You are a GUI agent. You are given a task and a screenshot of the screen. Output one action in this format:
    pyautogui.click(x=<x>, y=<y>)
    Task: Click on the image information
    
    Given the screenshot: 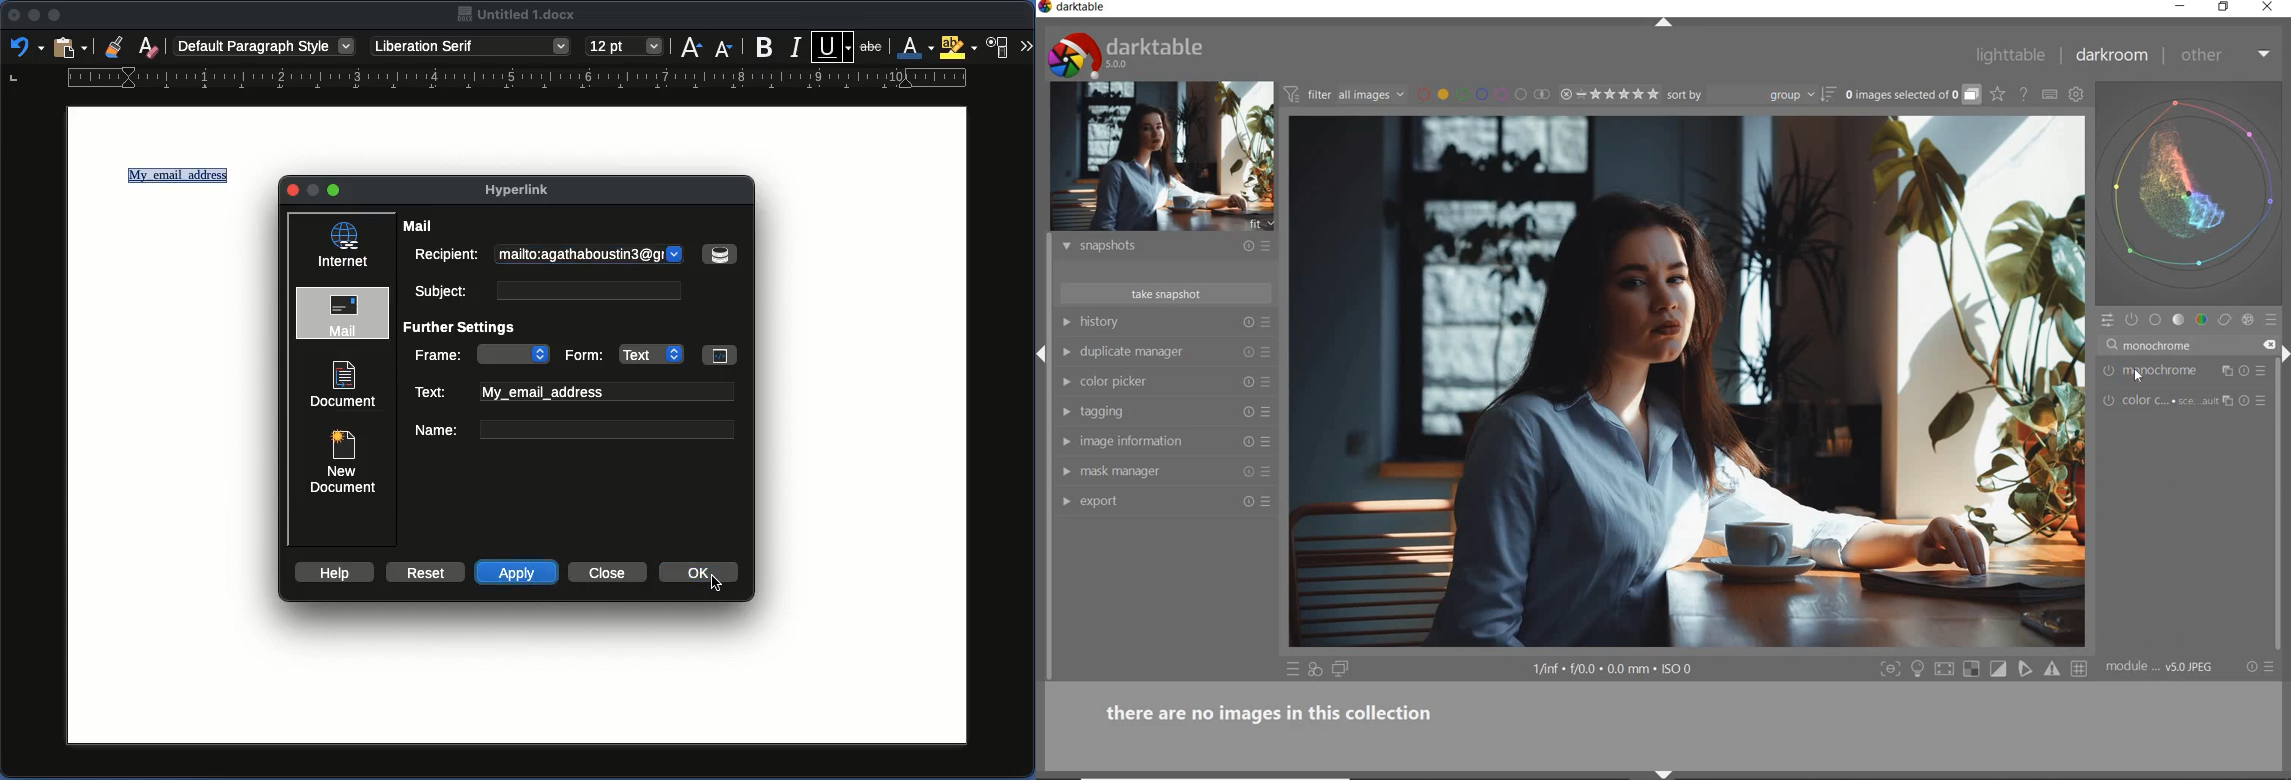 What is the action you would take?
    pyautogui.click(x=1155, y=441)
    